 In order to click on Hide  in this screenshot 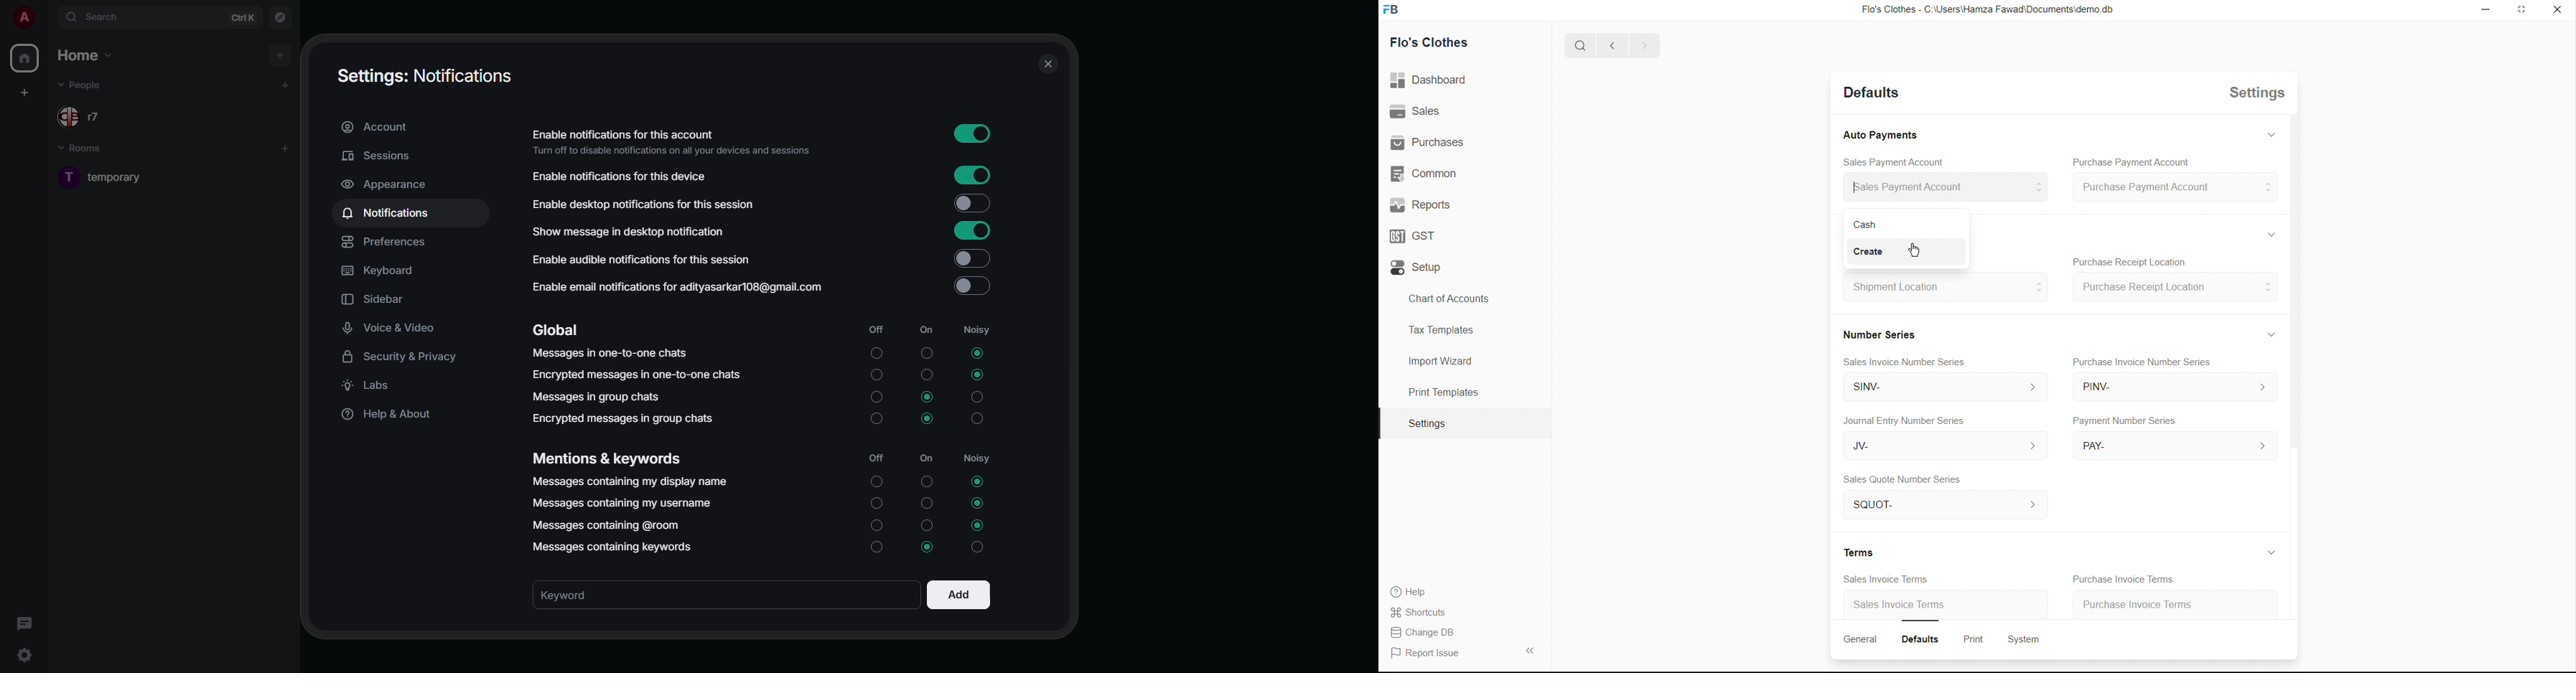, I will do `click(2271, 233)`.